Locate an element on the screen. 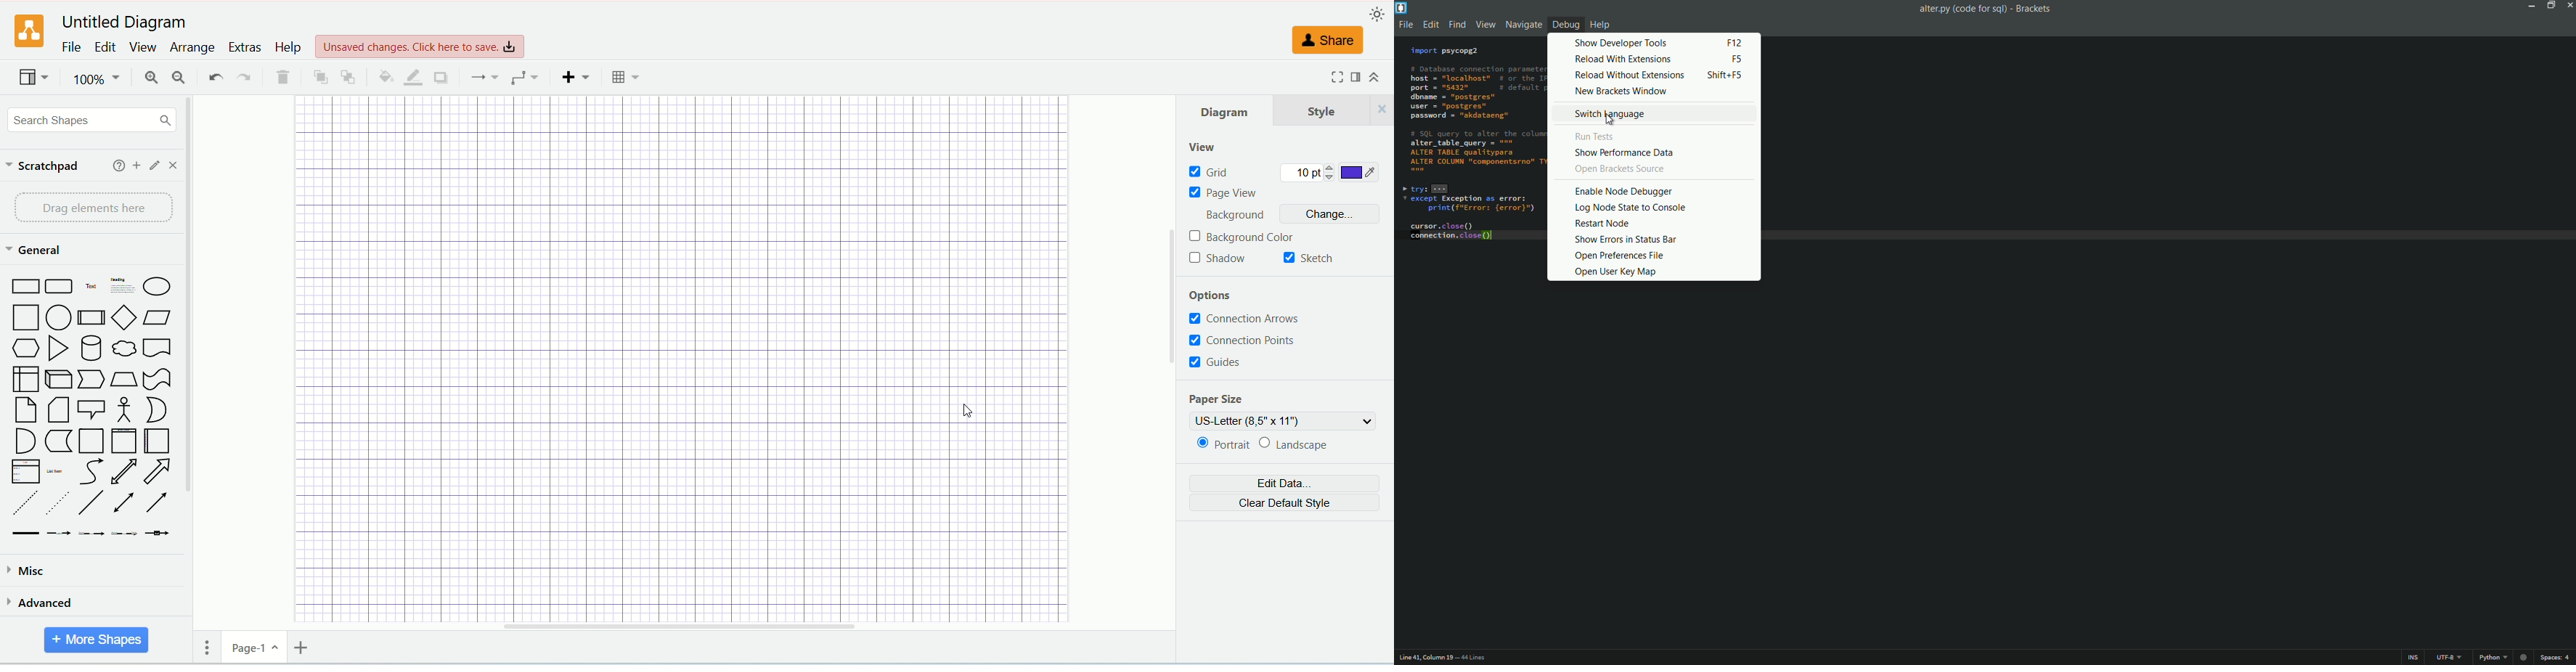 The image size is (2576, 672). Ellipse is located at coordinates (158, 287).